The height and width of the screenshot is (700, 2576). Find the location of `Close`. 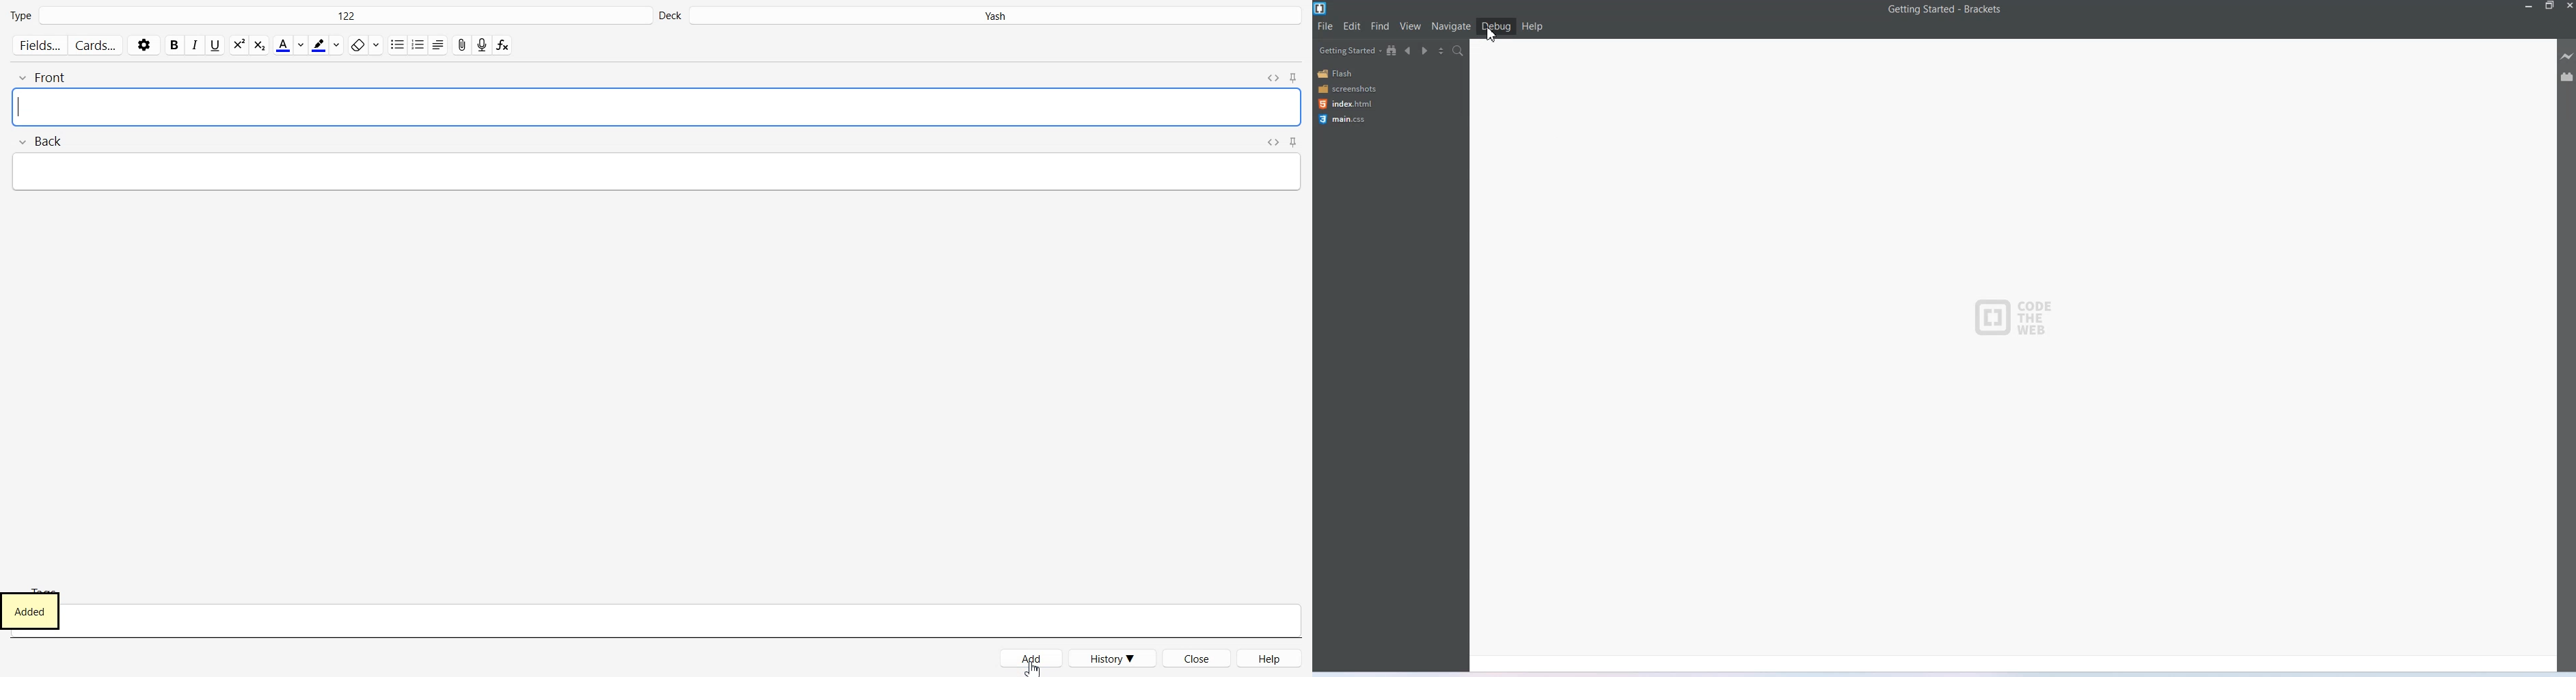

Close is located at coordinates (2568, 7).